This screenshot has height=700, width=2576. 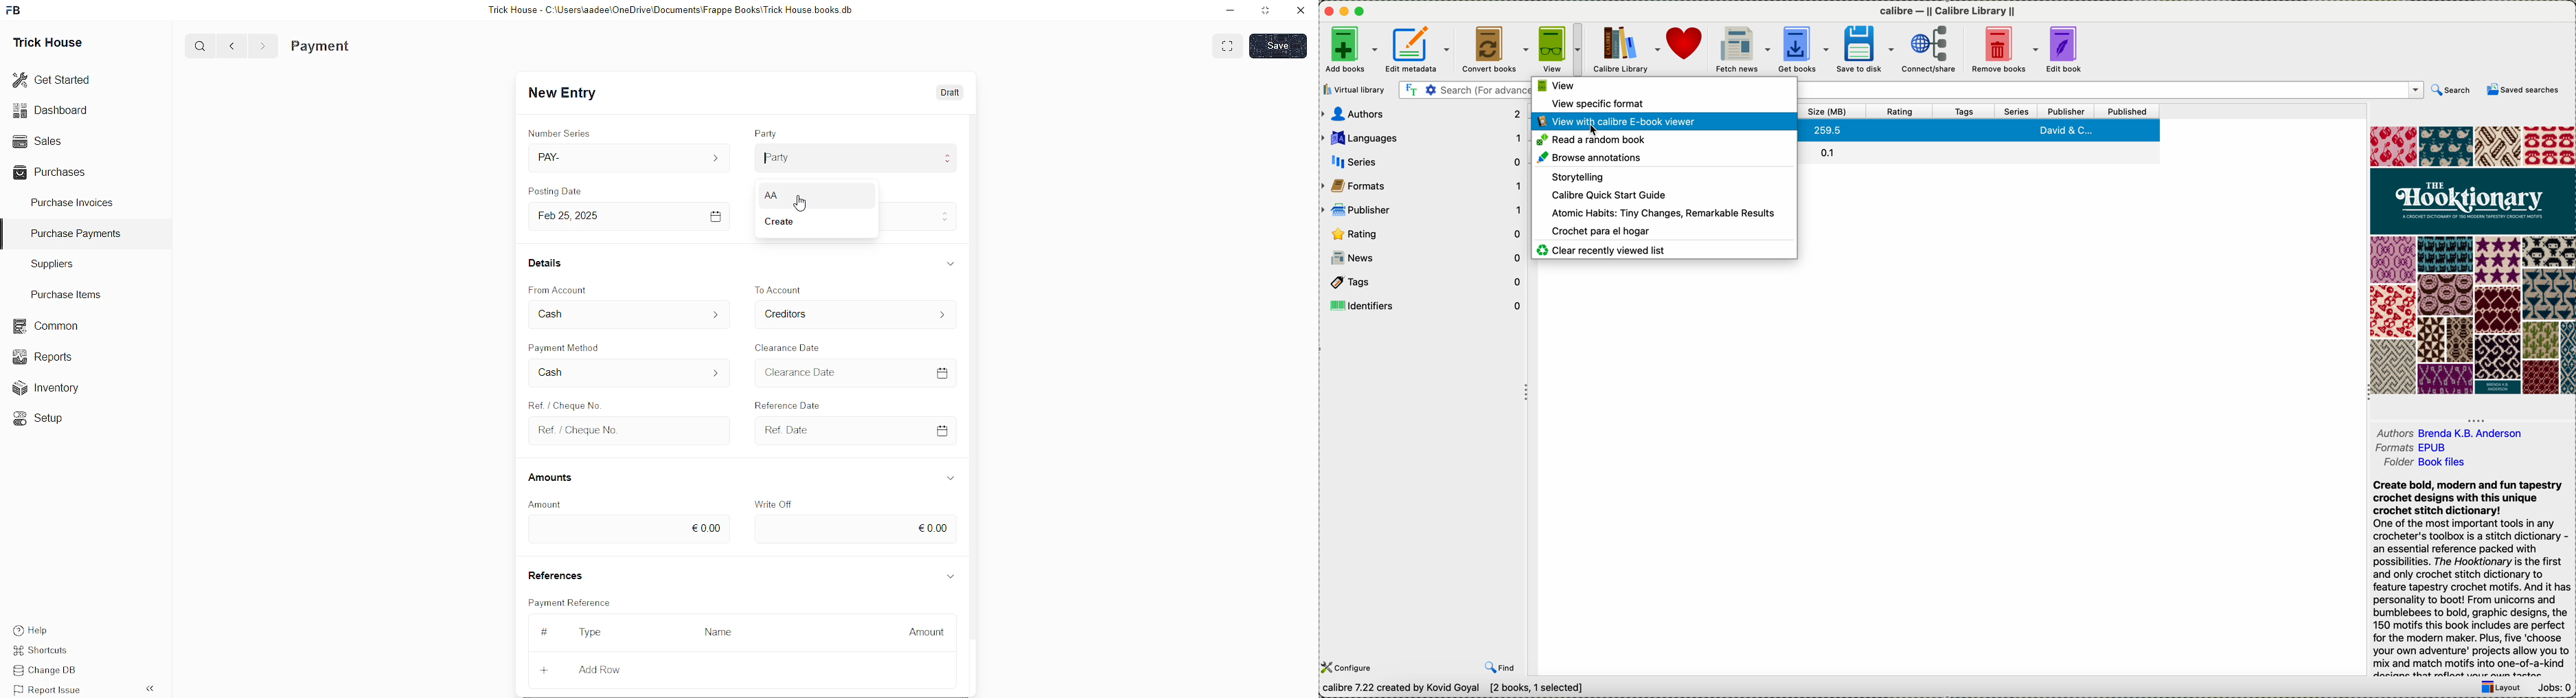 What do you see at coordinates (556, 478) in the screenshot?
I see `Amounts` at bounding box center [556, 478].